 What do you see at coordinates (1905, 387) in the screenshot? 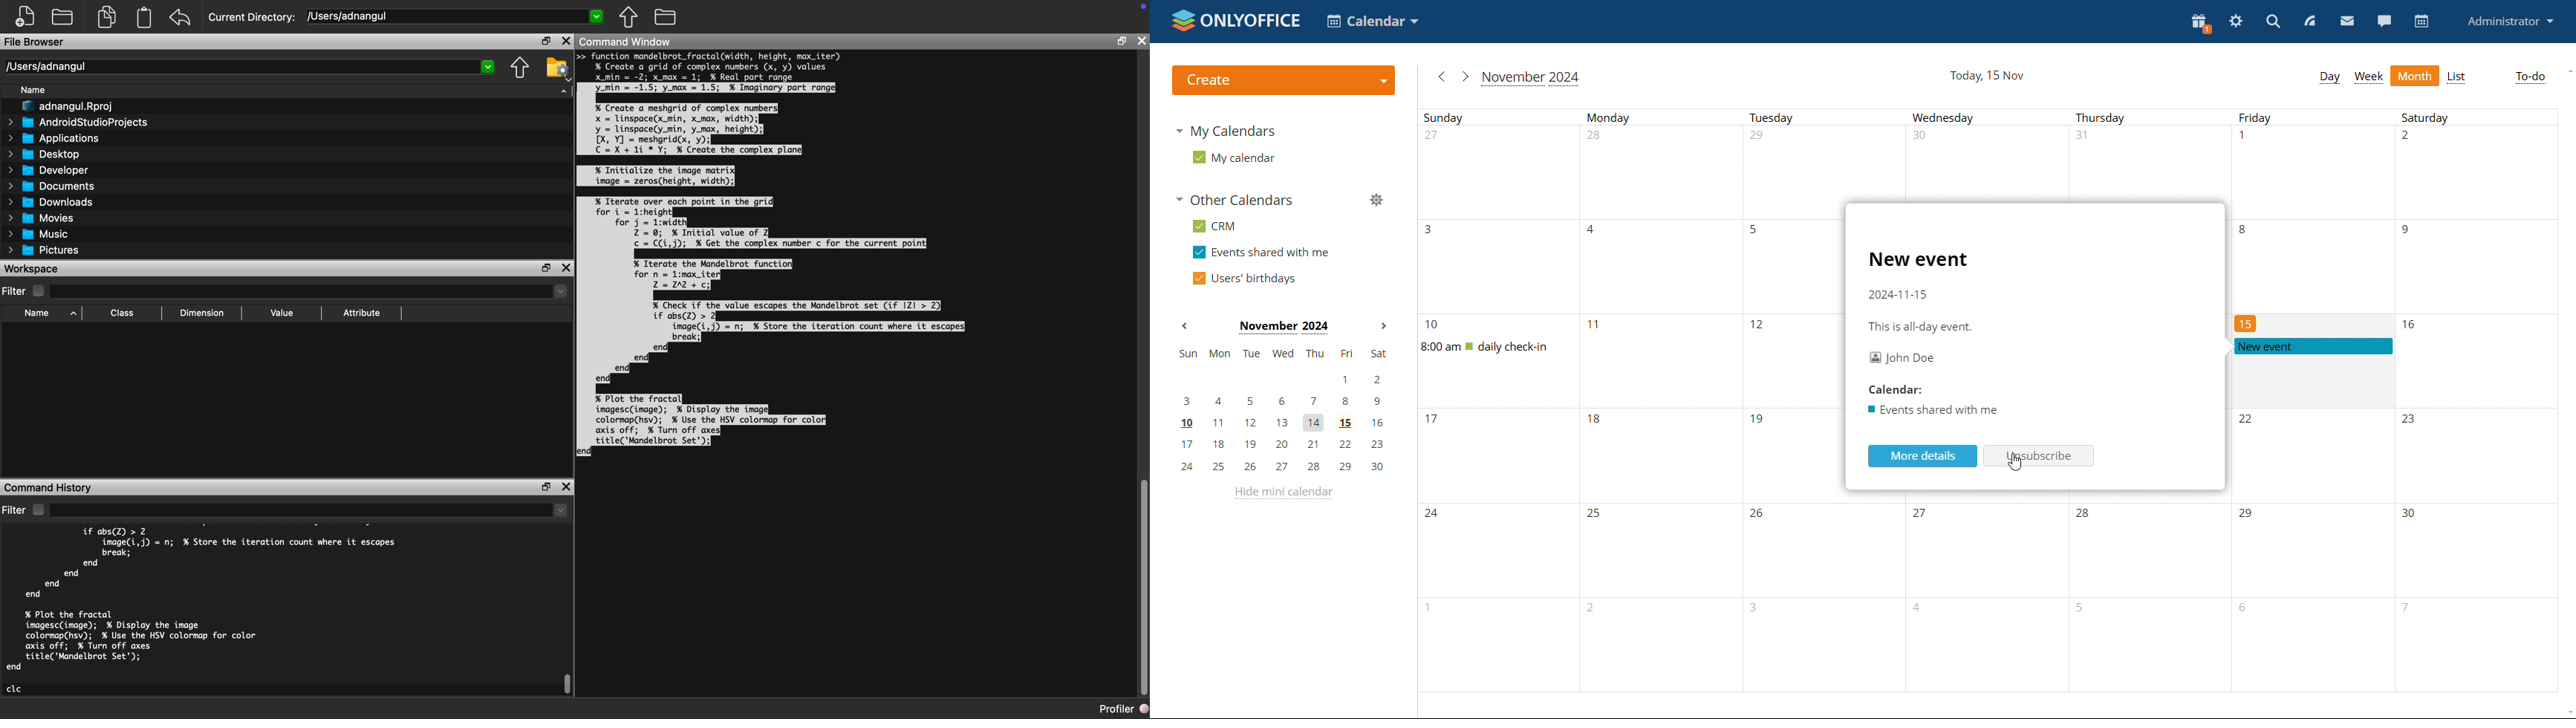
I see `calendar` at bounding box center [1905, 387].